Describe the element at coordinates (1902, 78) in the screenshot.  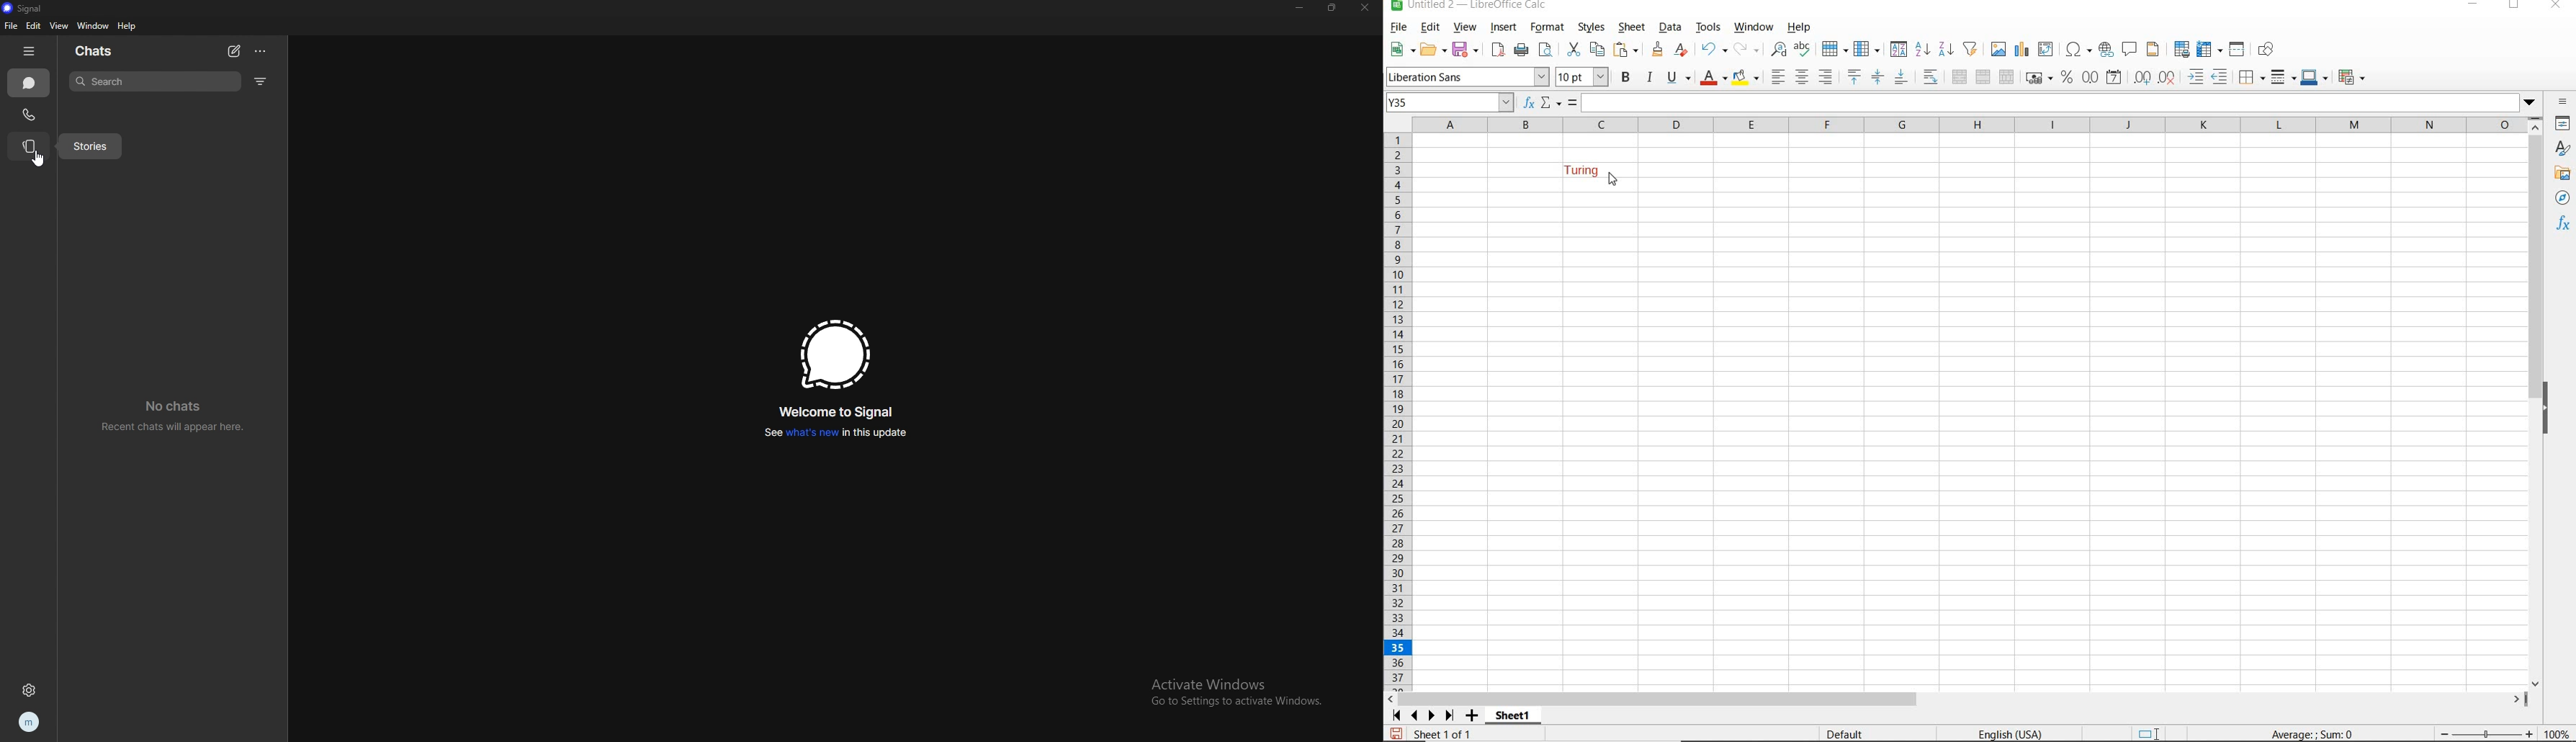
I see `ALIGN BOTTOM` at that location.